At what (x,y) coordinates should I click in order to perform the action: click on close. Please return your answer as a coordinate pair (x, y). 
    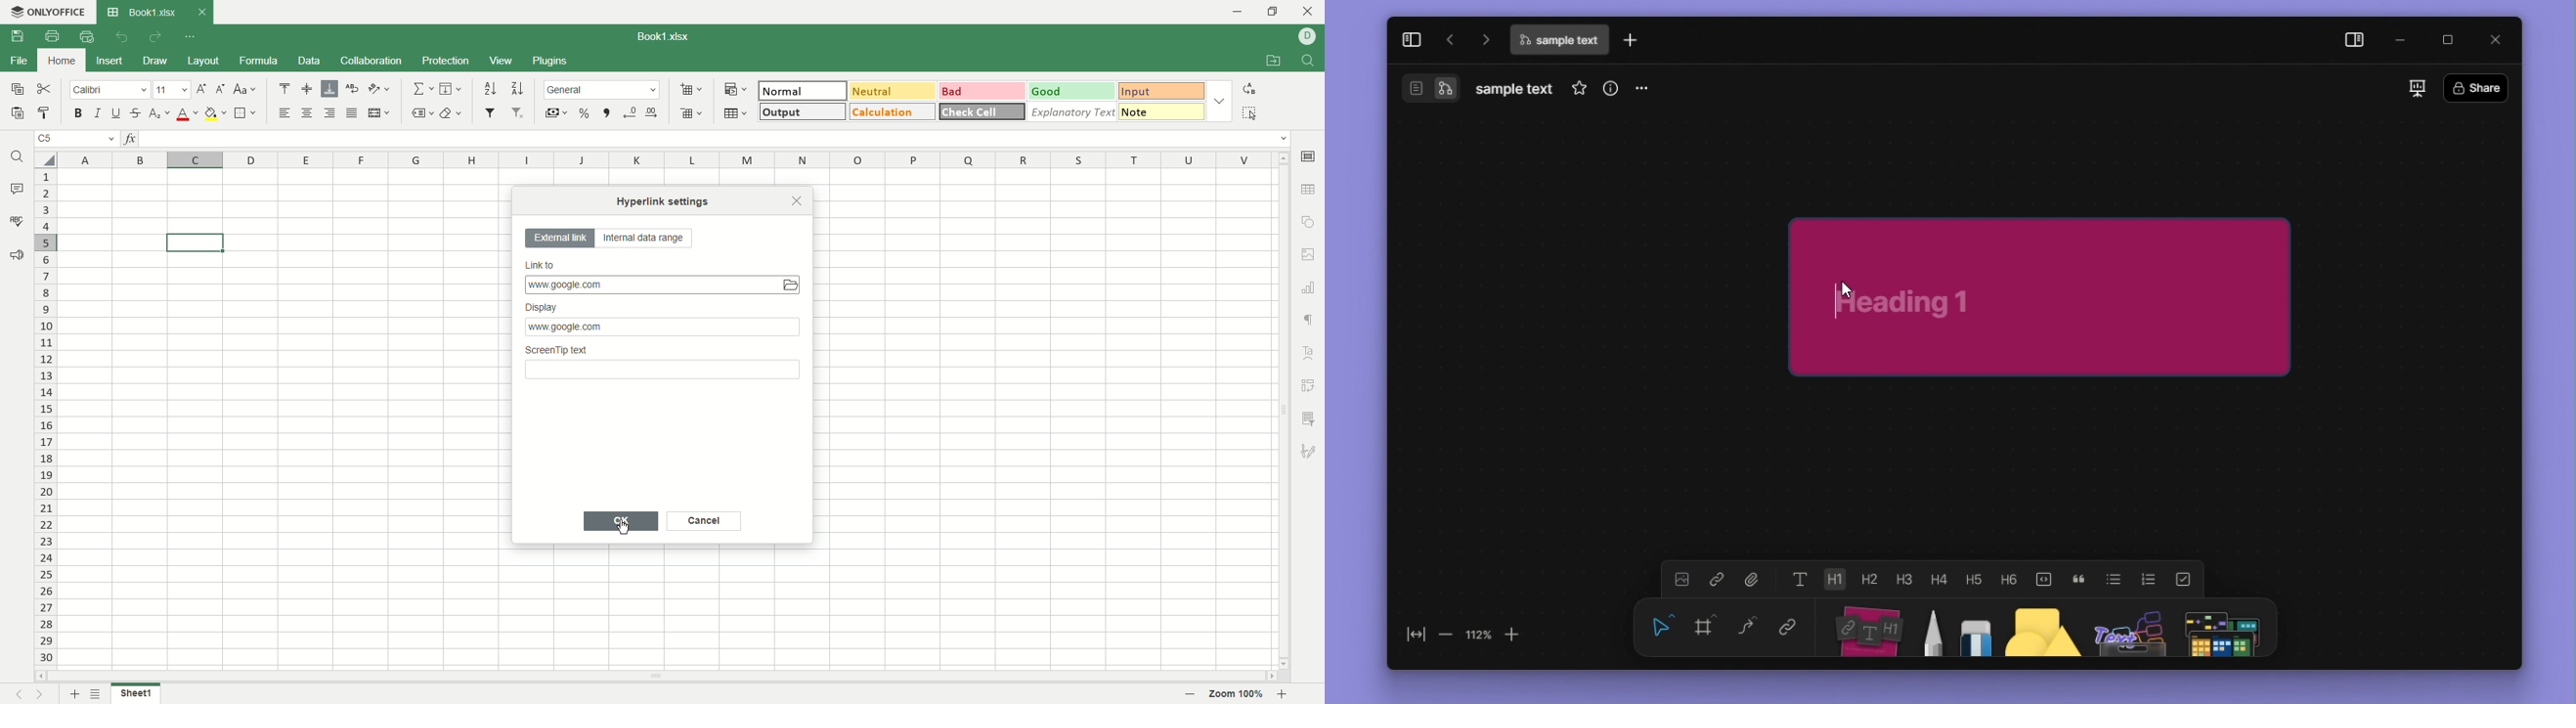
    Looking at the image, I should click on (797, 200).